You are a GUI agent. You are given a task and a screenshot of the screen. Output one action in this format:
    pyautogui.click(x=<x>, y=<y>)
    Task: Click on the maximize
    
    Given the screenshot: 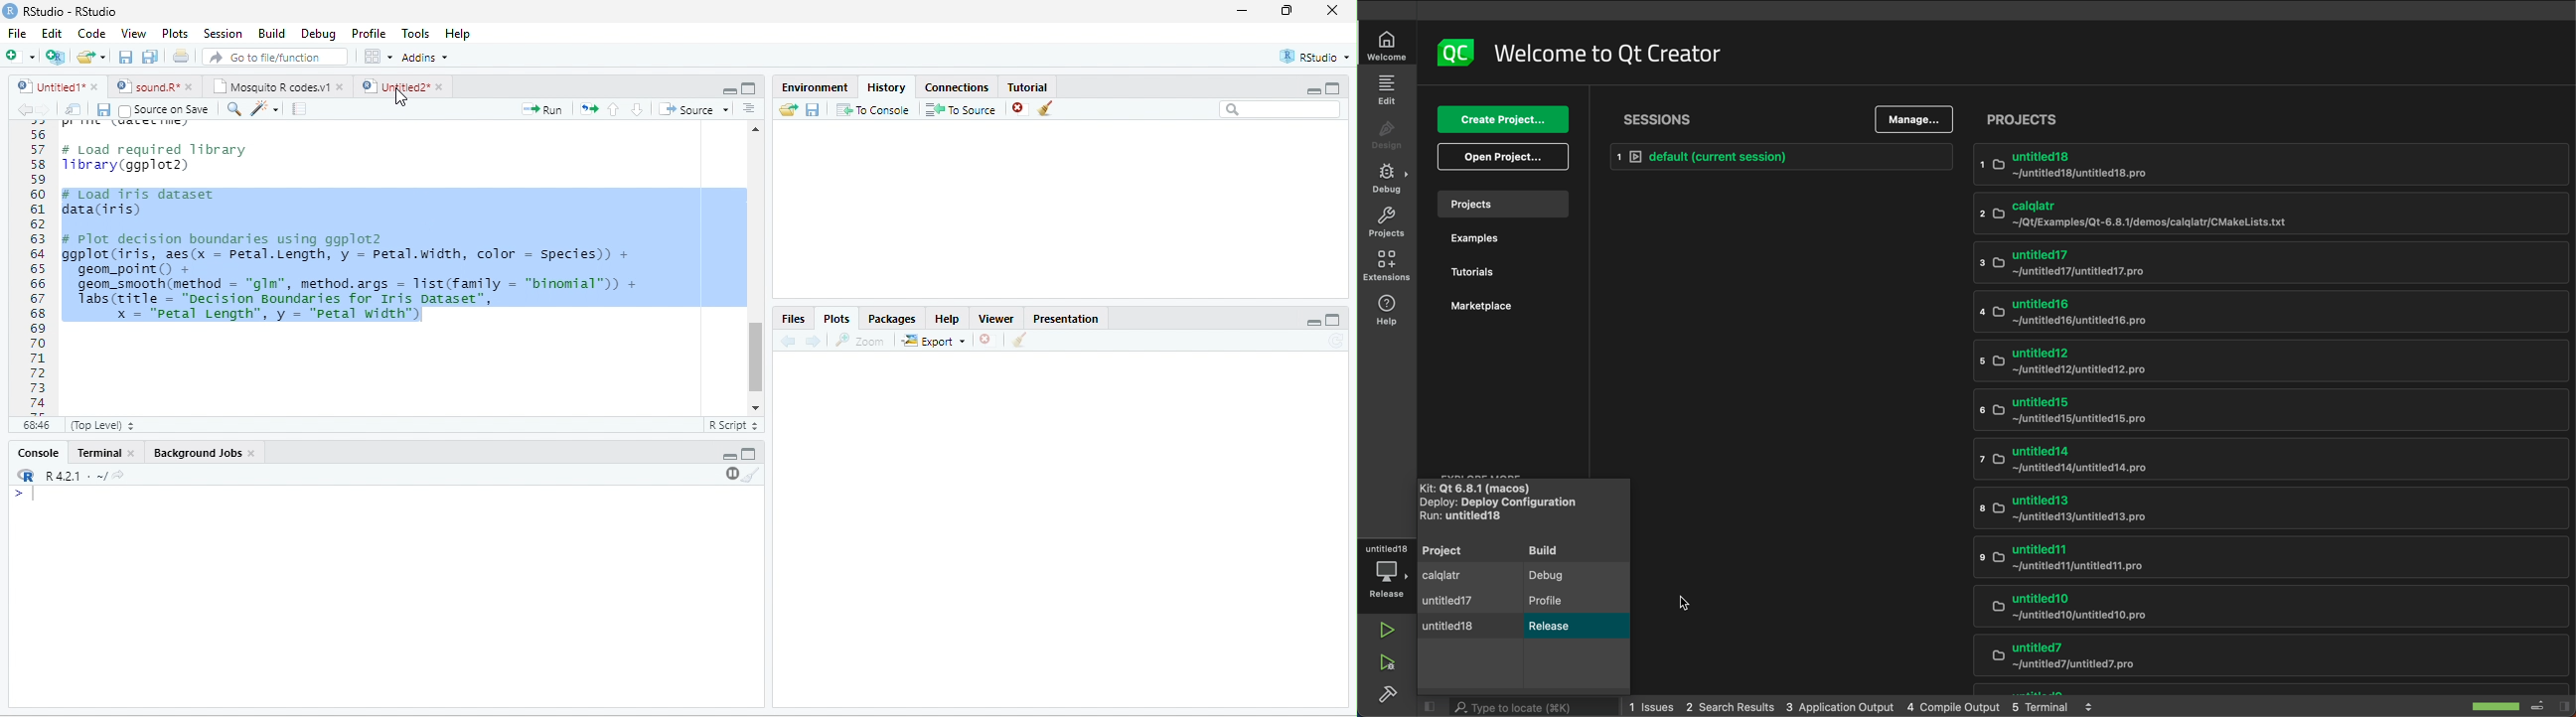 What is the action you would take?
    pyautogui.click(x=749, y=88)
    